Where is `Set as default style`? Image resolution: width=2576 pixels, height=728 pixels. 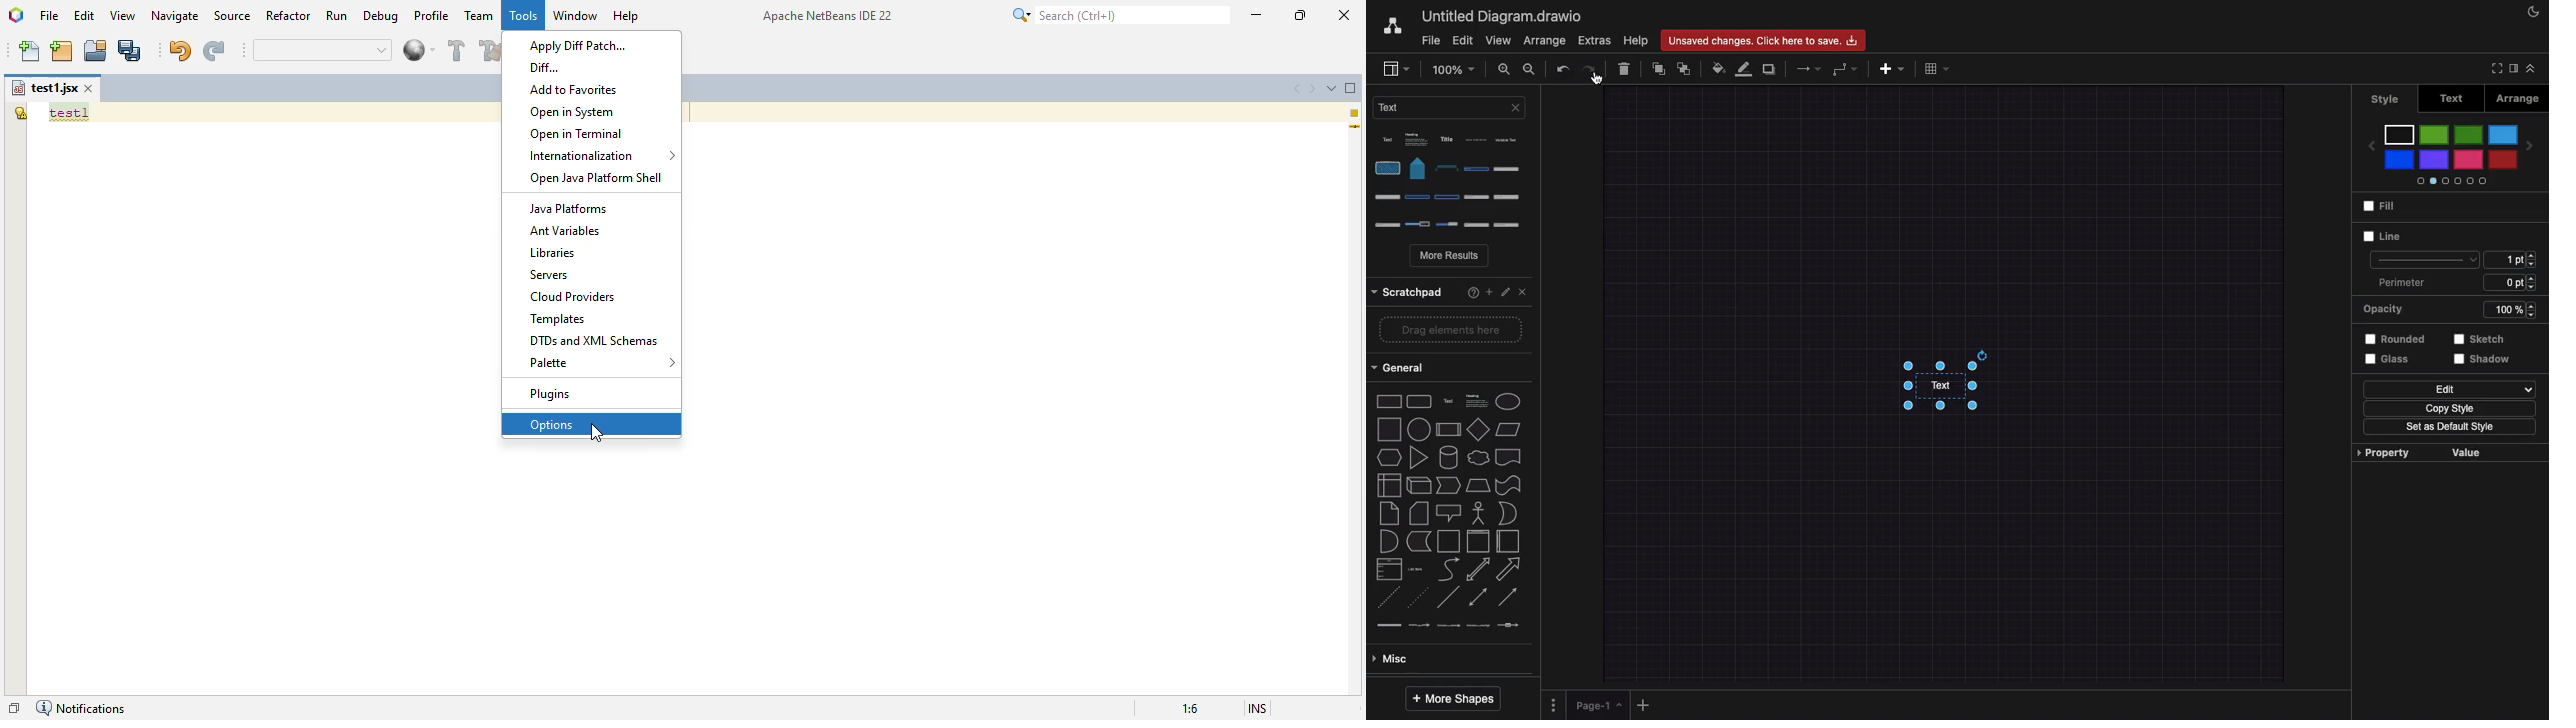
Set as default style is located at coordinates (2449, 427).